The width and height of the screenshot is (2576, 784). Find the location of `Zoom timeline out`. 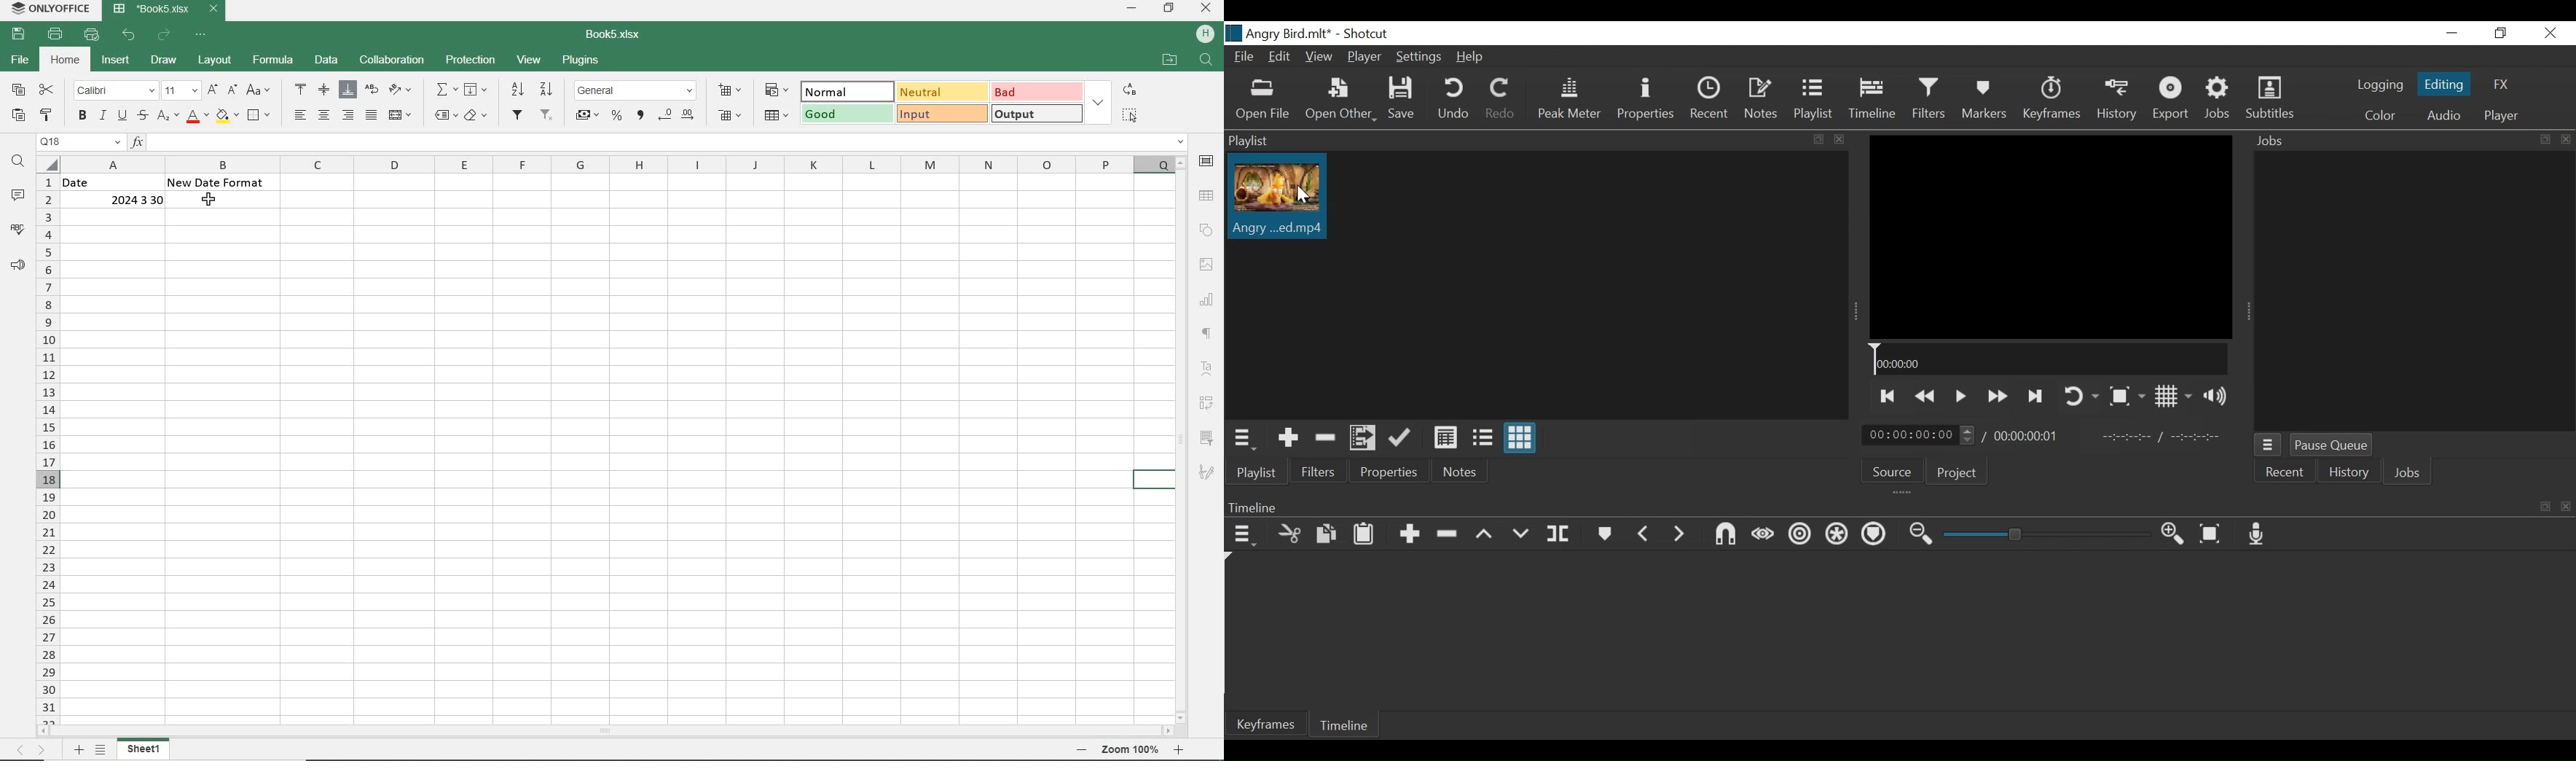

Zoom timeline out is located at coordinates (1923, 534).